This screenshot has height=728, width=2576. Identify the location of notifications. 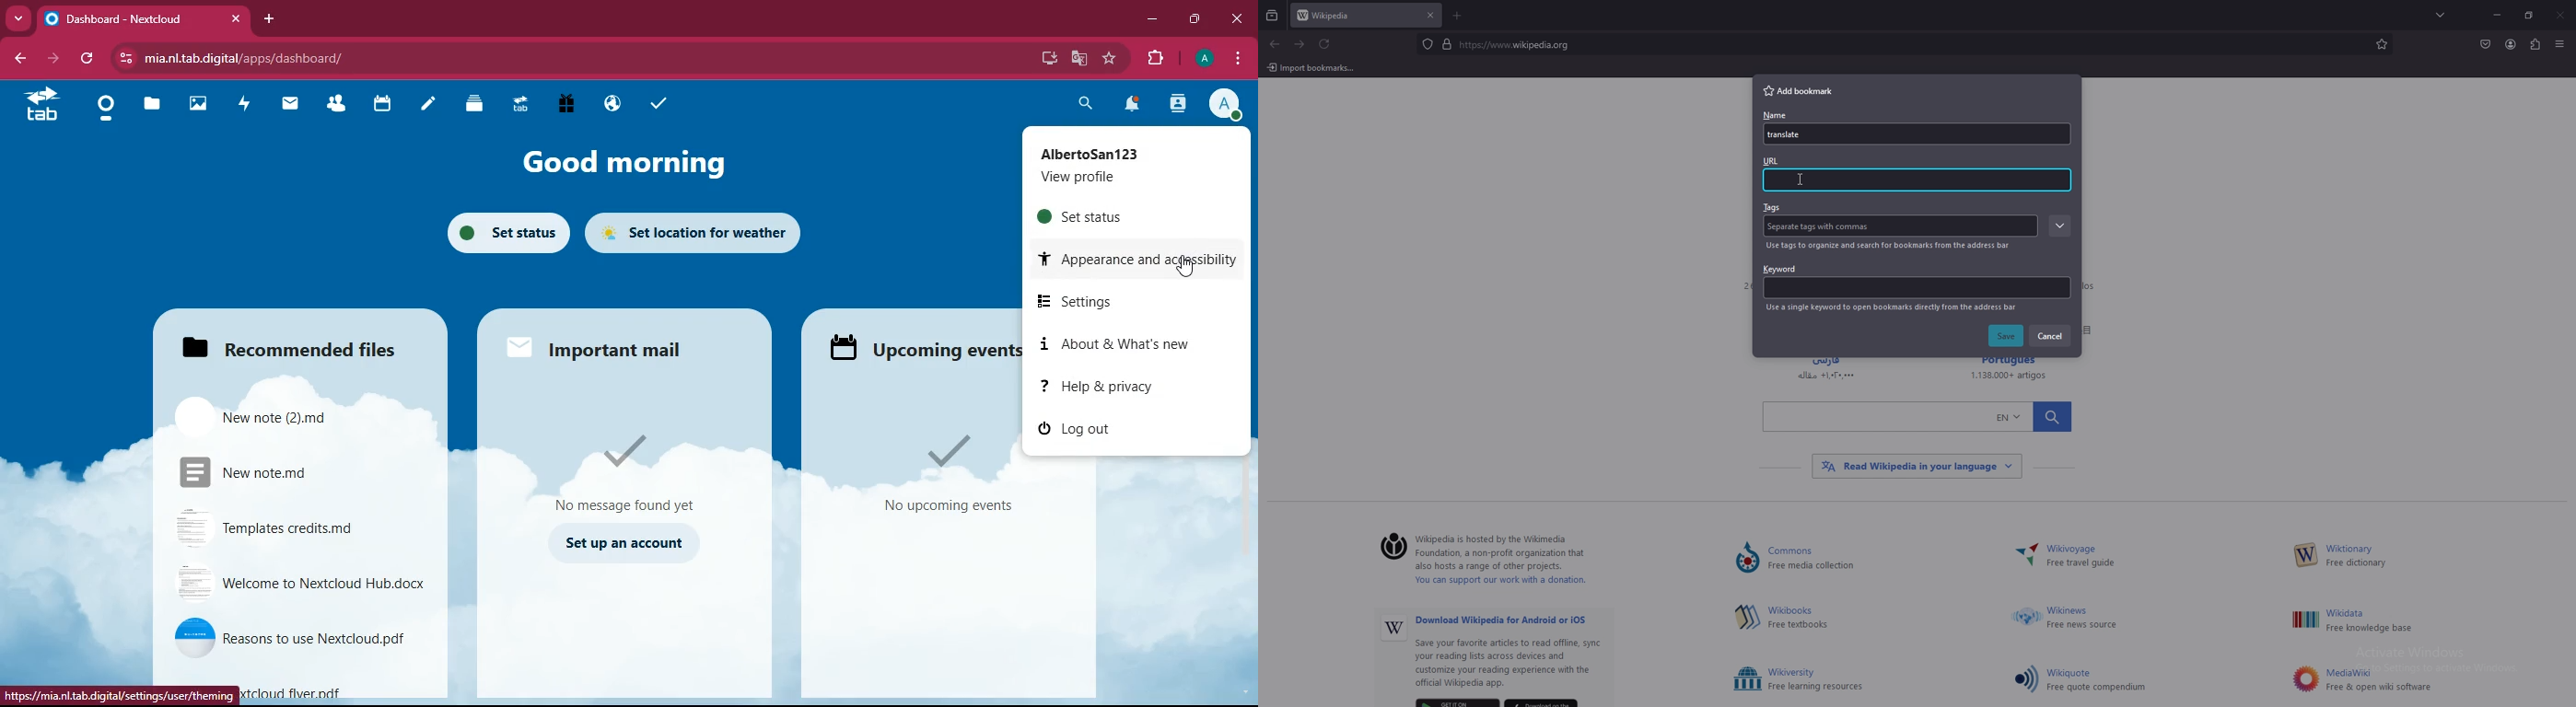
(1133, 105).